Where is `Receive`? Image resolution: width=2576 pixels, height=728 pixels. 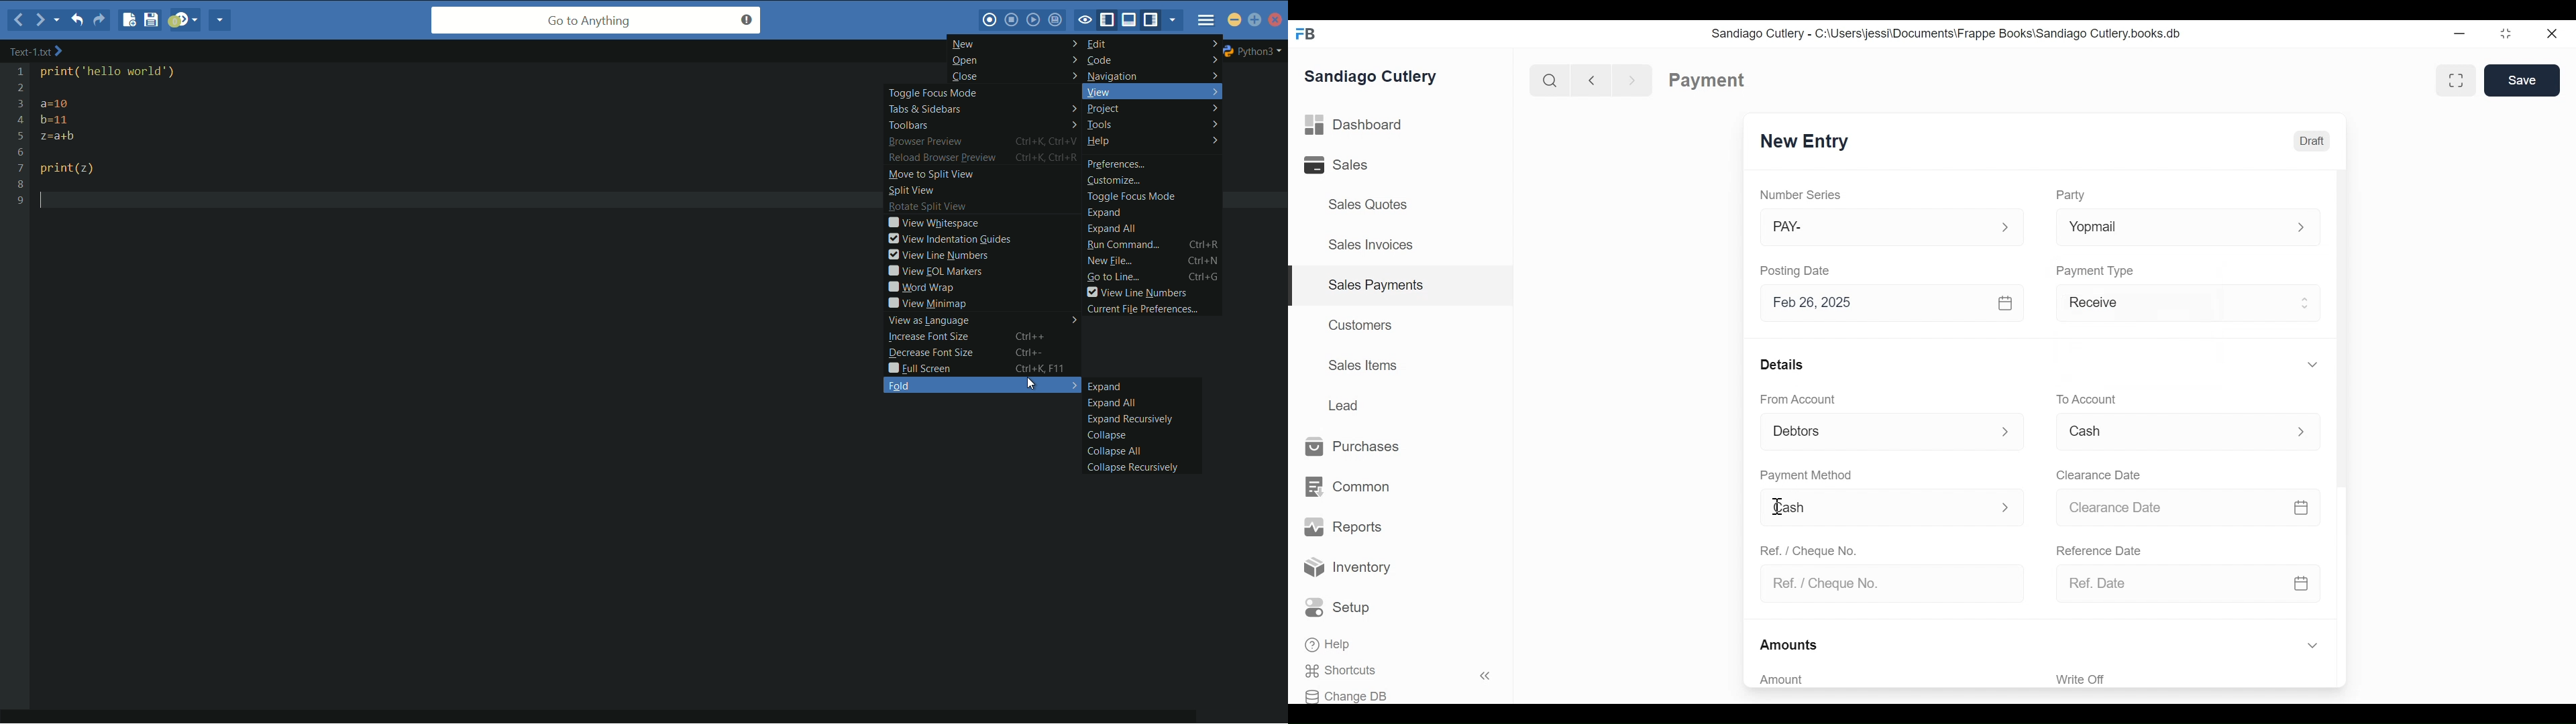 Receive is located at coordinates (2170, 305).